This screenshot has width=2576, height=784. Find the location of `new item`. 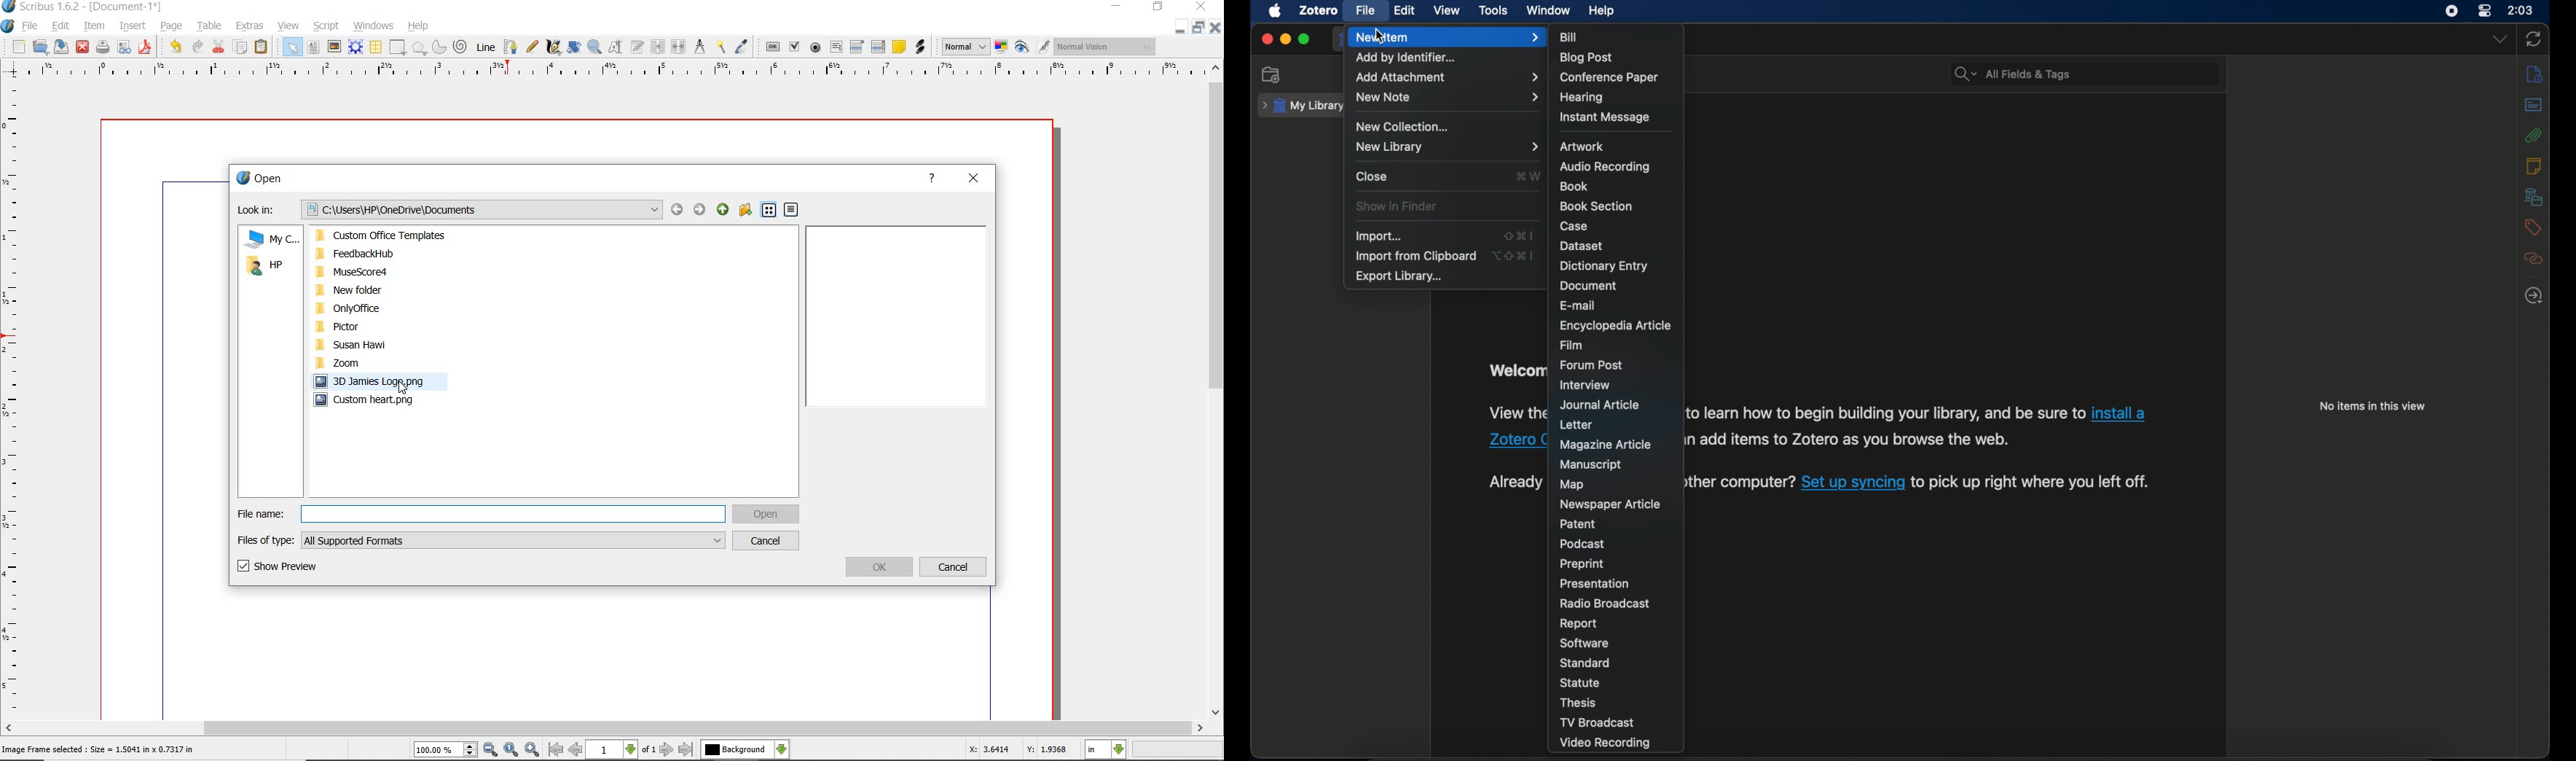

new item is located at coordinates (1449, 37).